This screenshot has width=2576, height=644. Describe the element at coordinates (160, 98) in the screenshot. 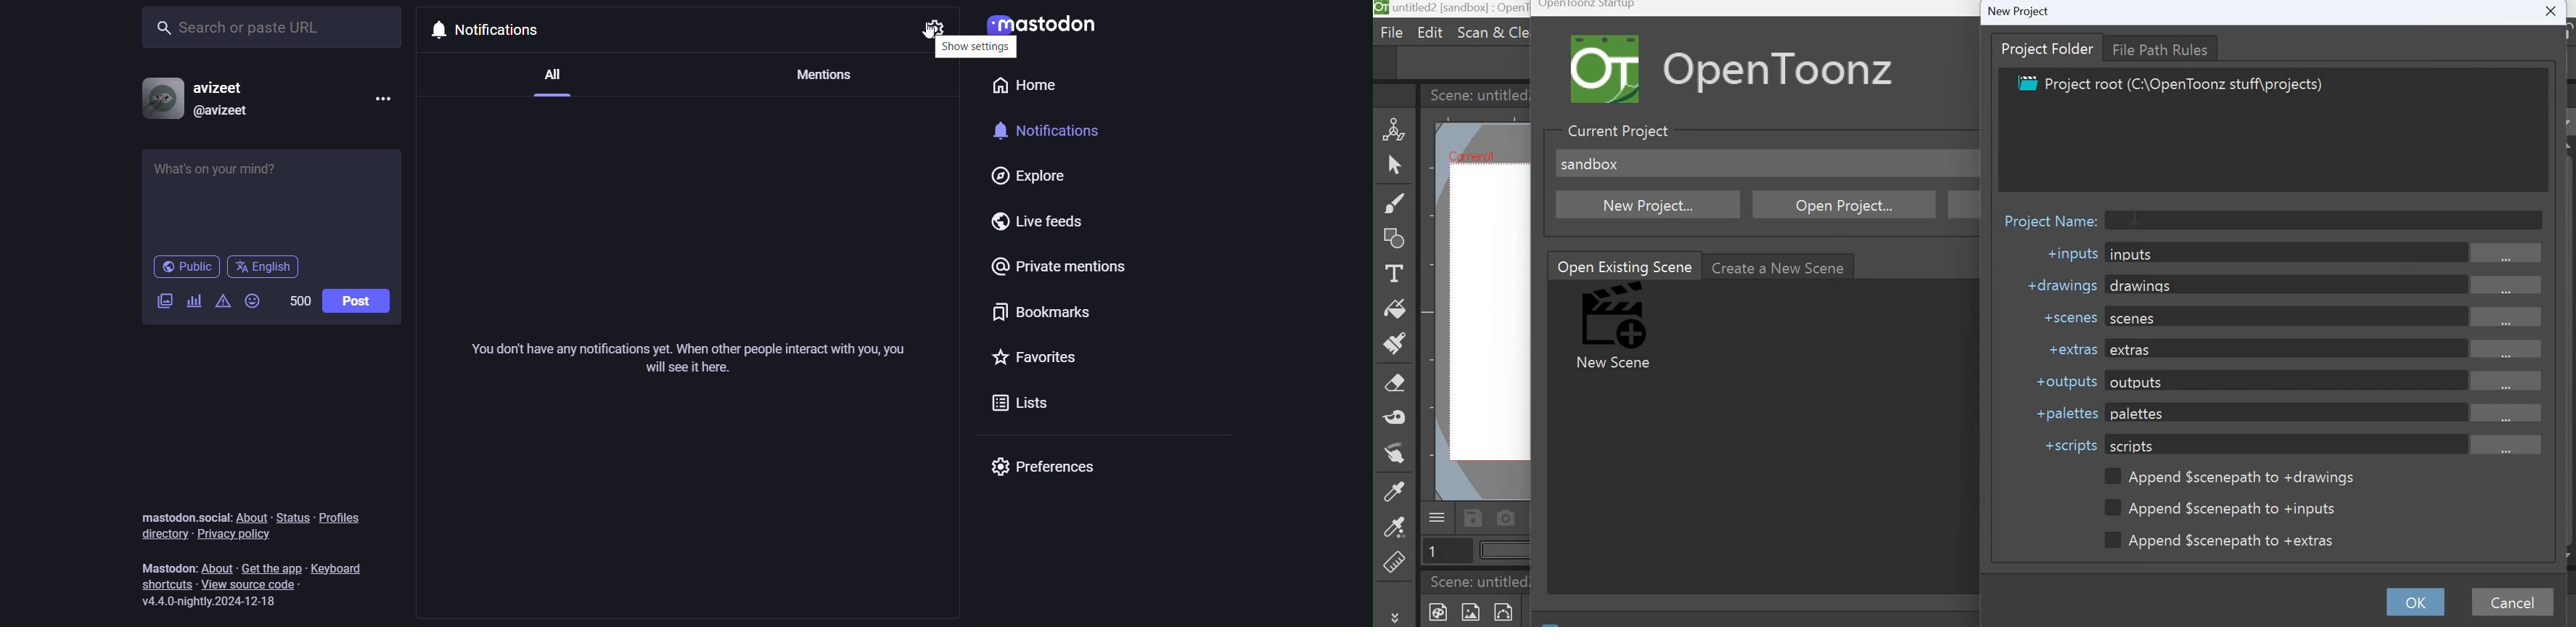

I see `profile picture` at that location.